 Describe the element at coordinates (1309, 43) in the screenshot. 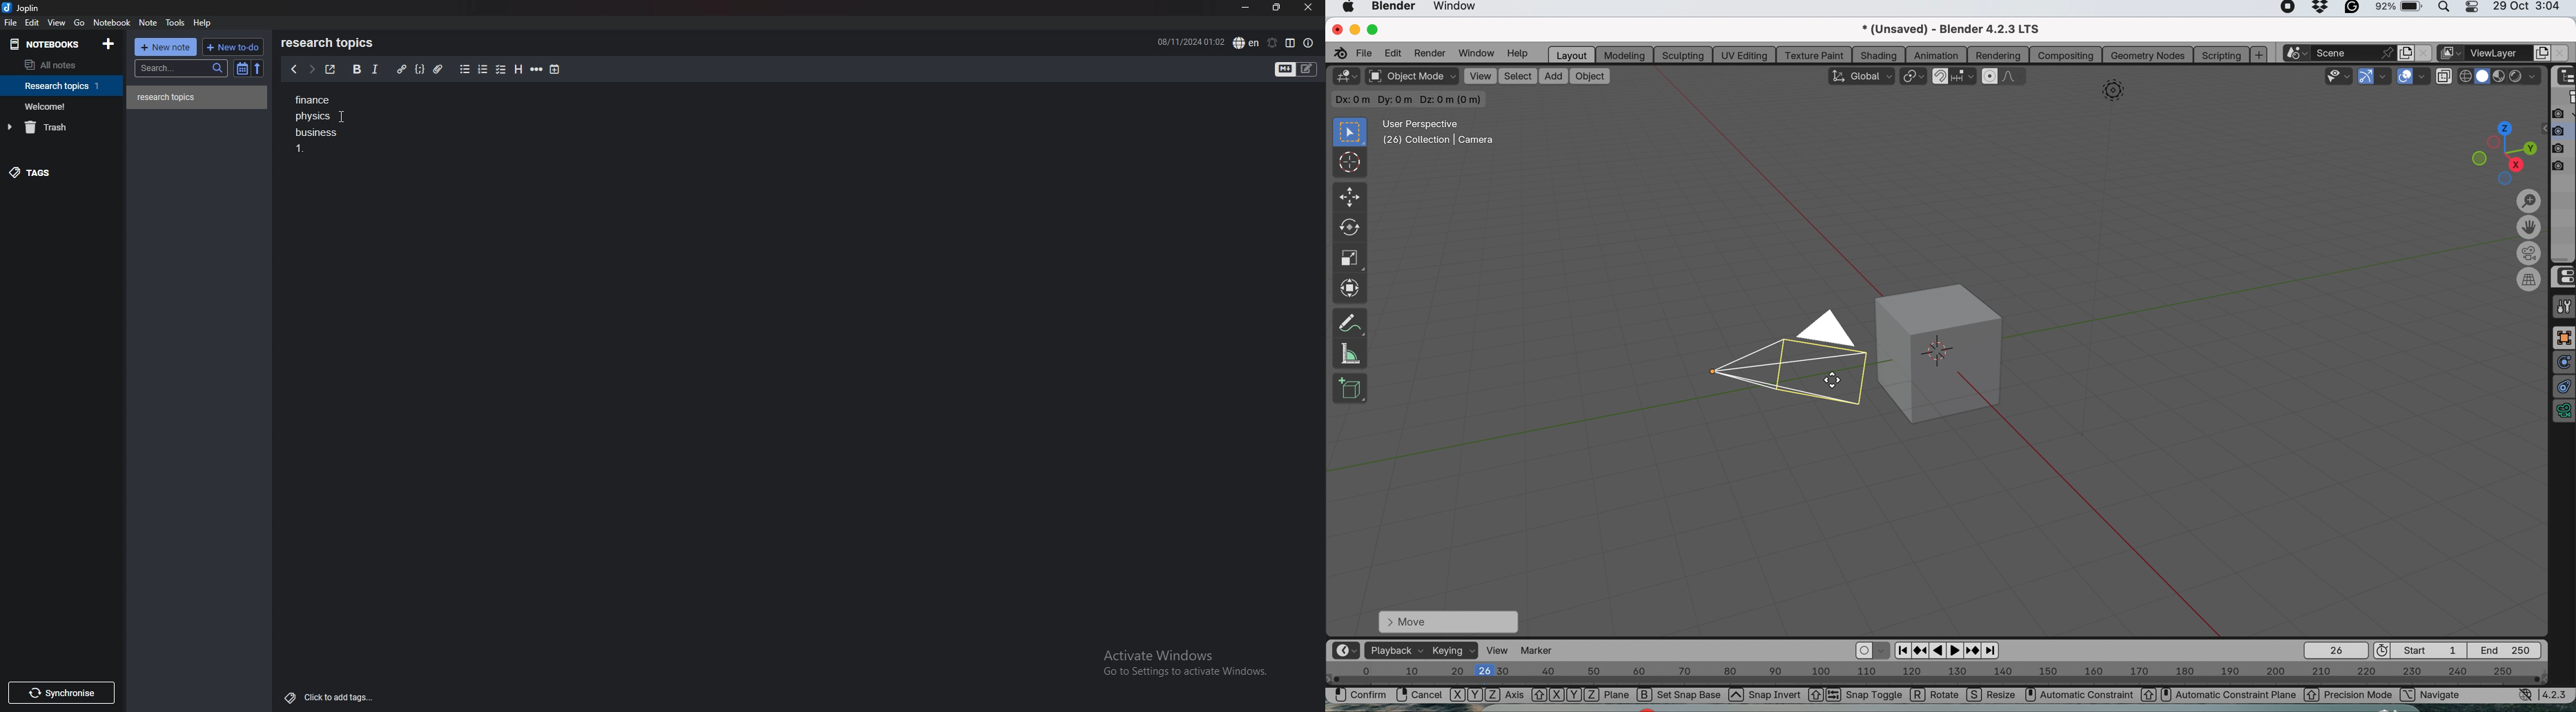

I see `note properties` at that location.